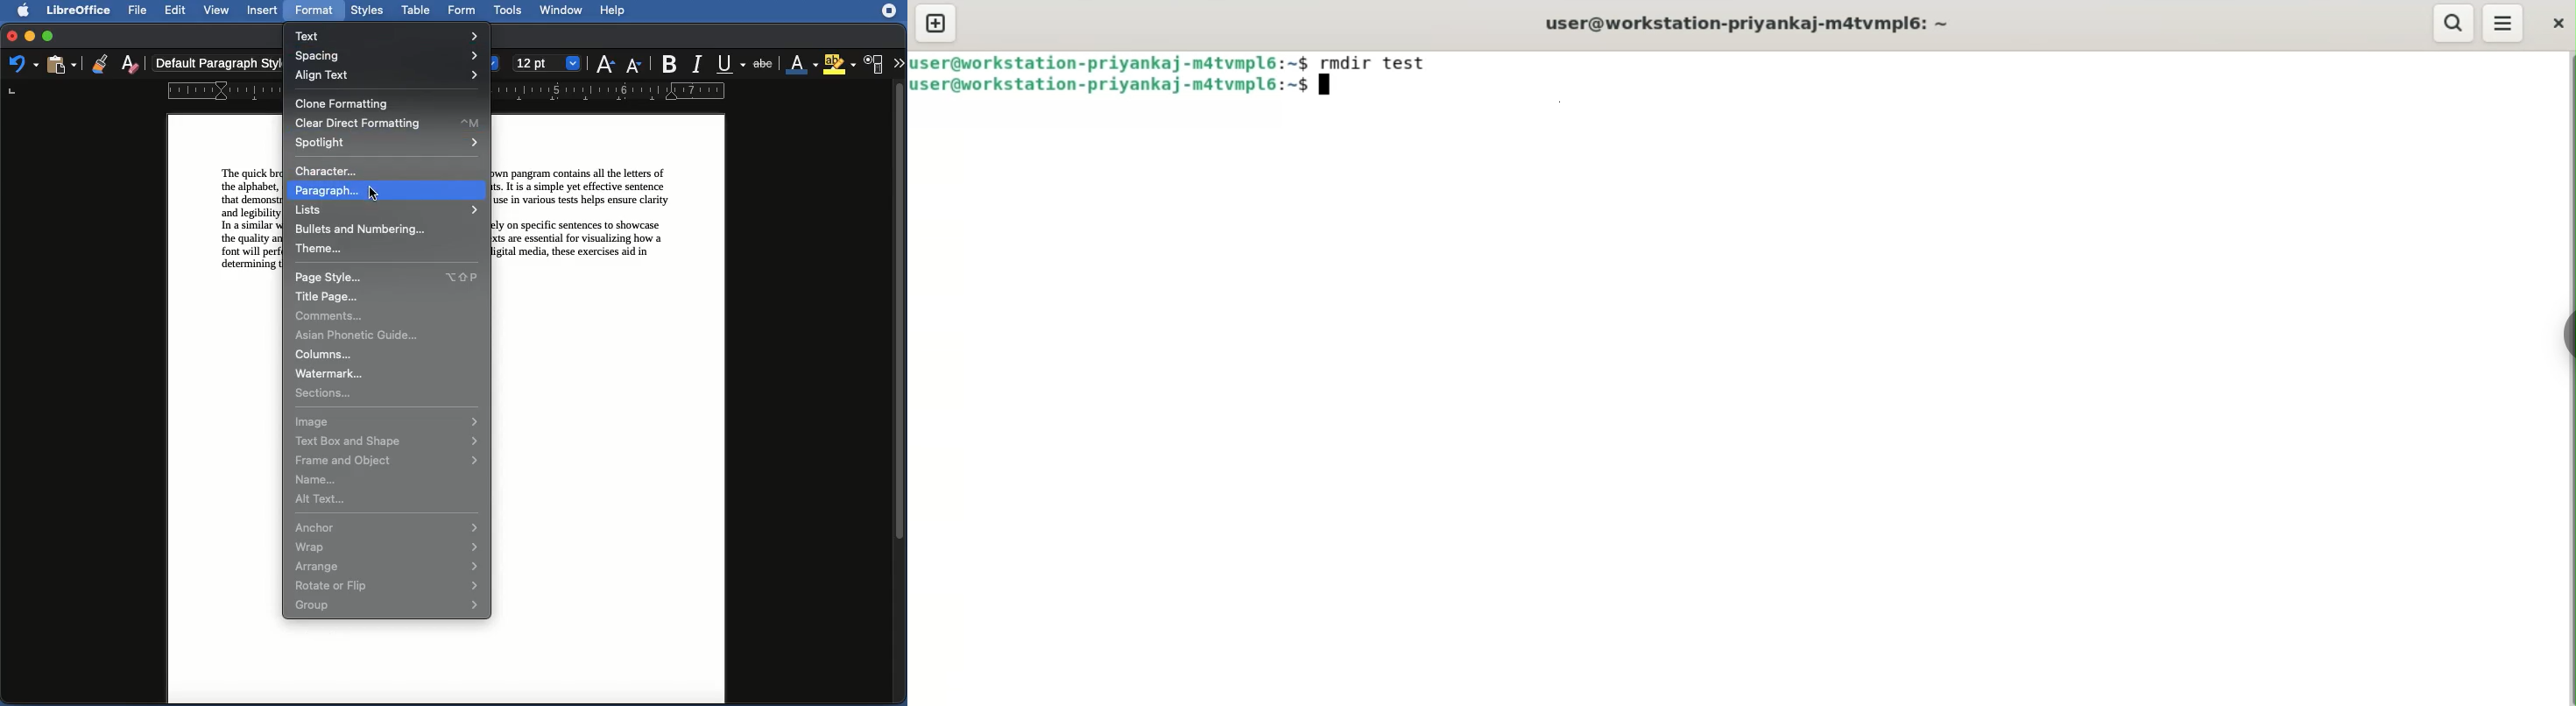  Describe the element at coordinates (48, 37) in the screenshot. I see `Maximize` at that location.